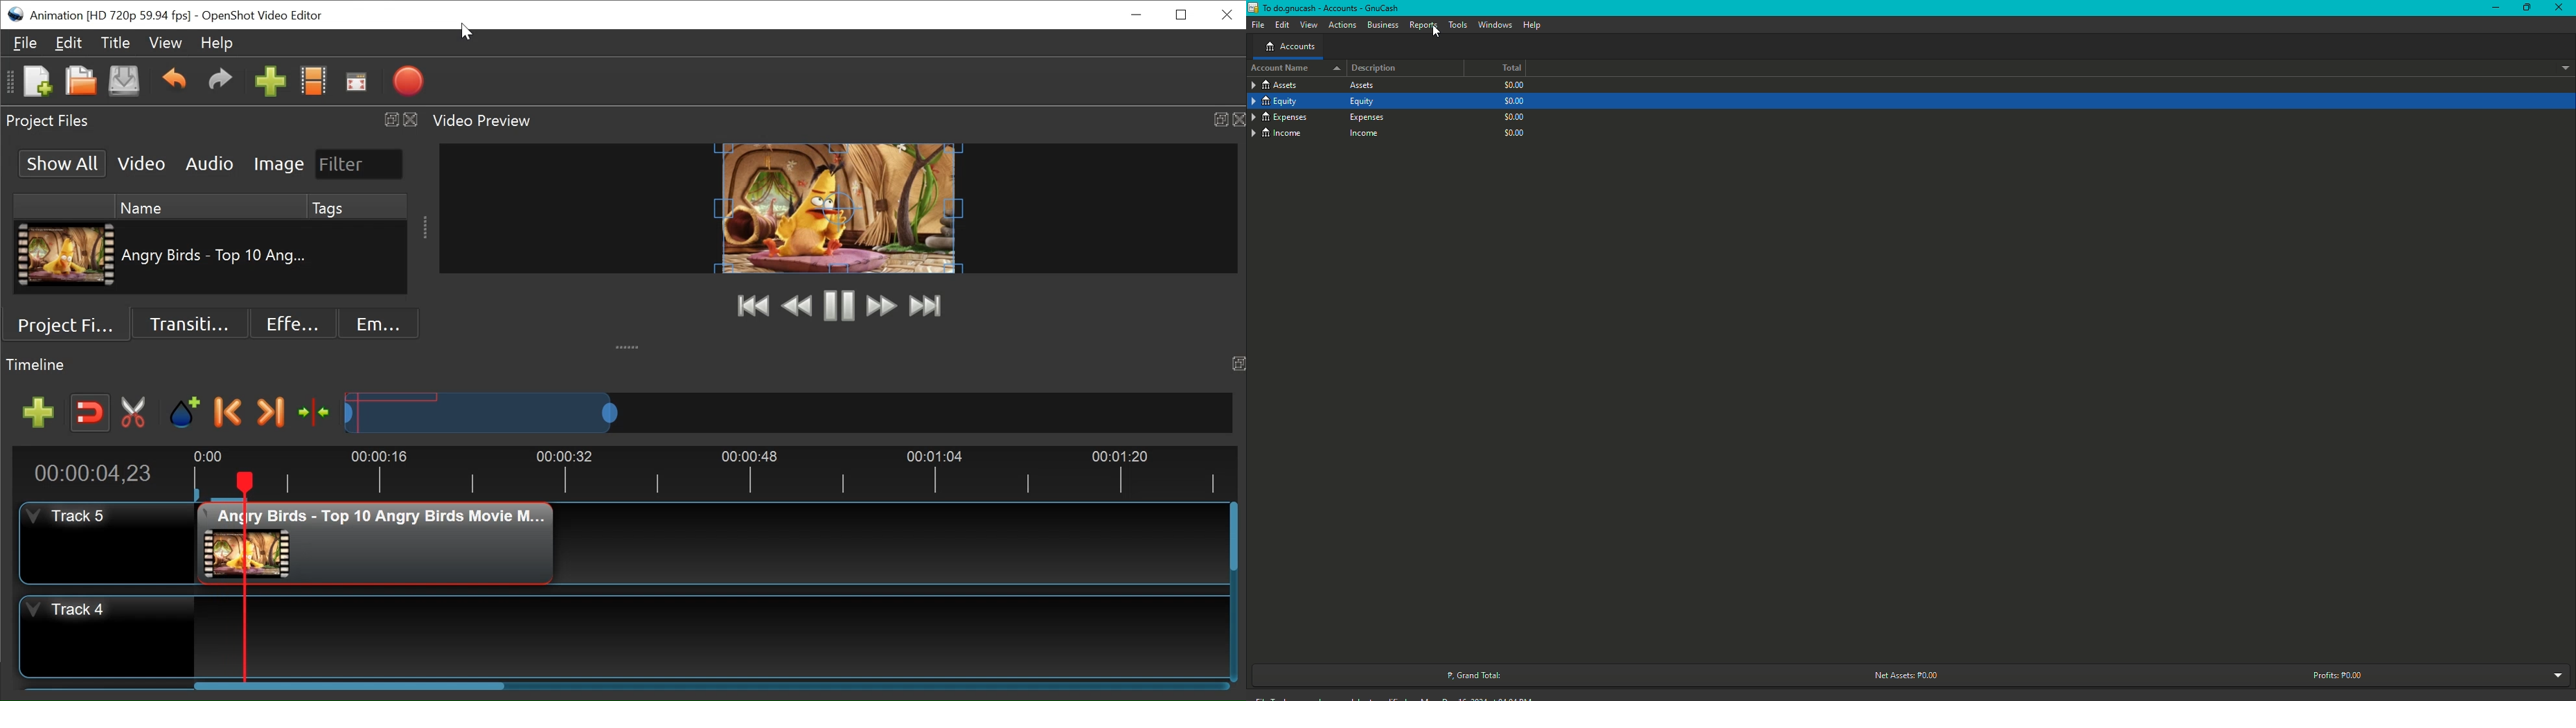 Image resolution: width=2576 pixels, height=728 pixels. Describe the element at coordinates (1259, 25) in the screenshot. I see `File` at that location.